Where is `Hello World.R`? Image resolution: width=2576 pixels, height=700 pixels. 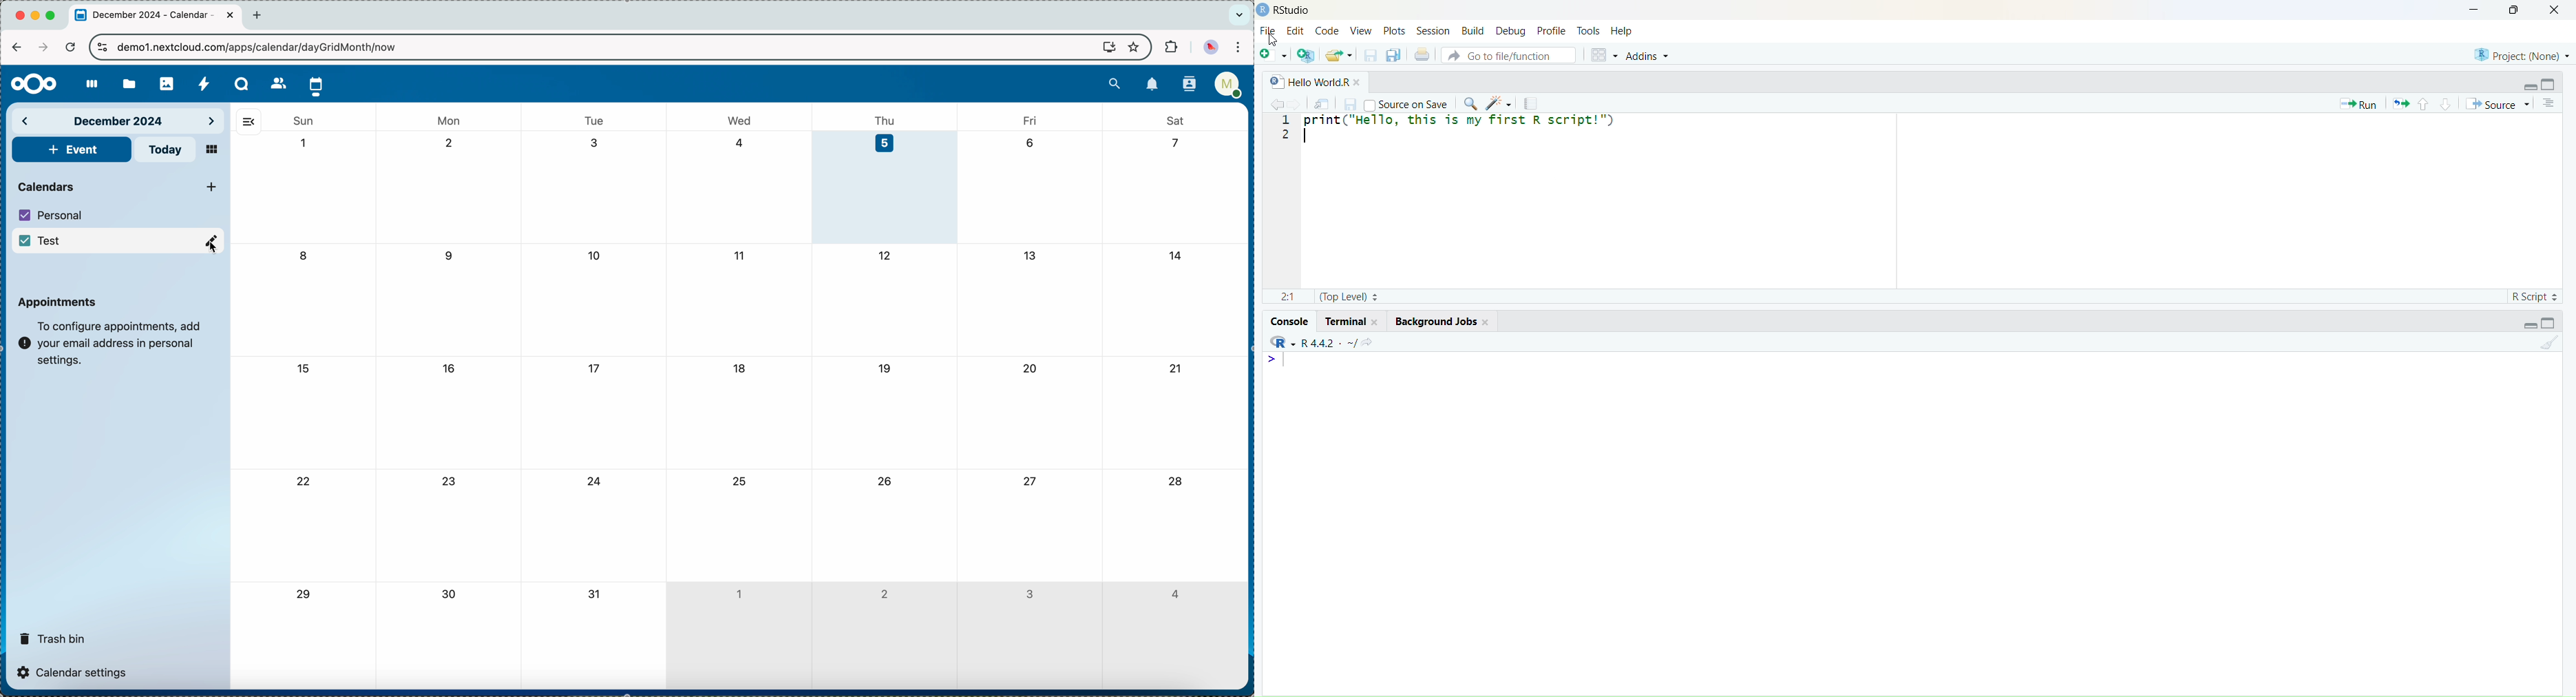 Hello World.R is located at coordinates (1326, 82).